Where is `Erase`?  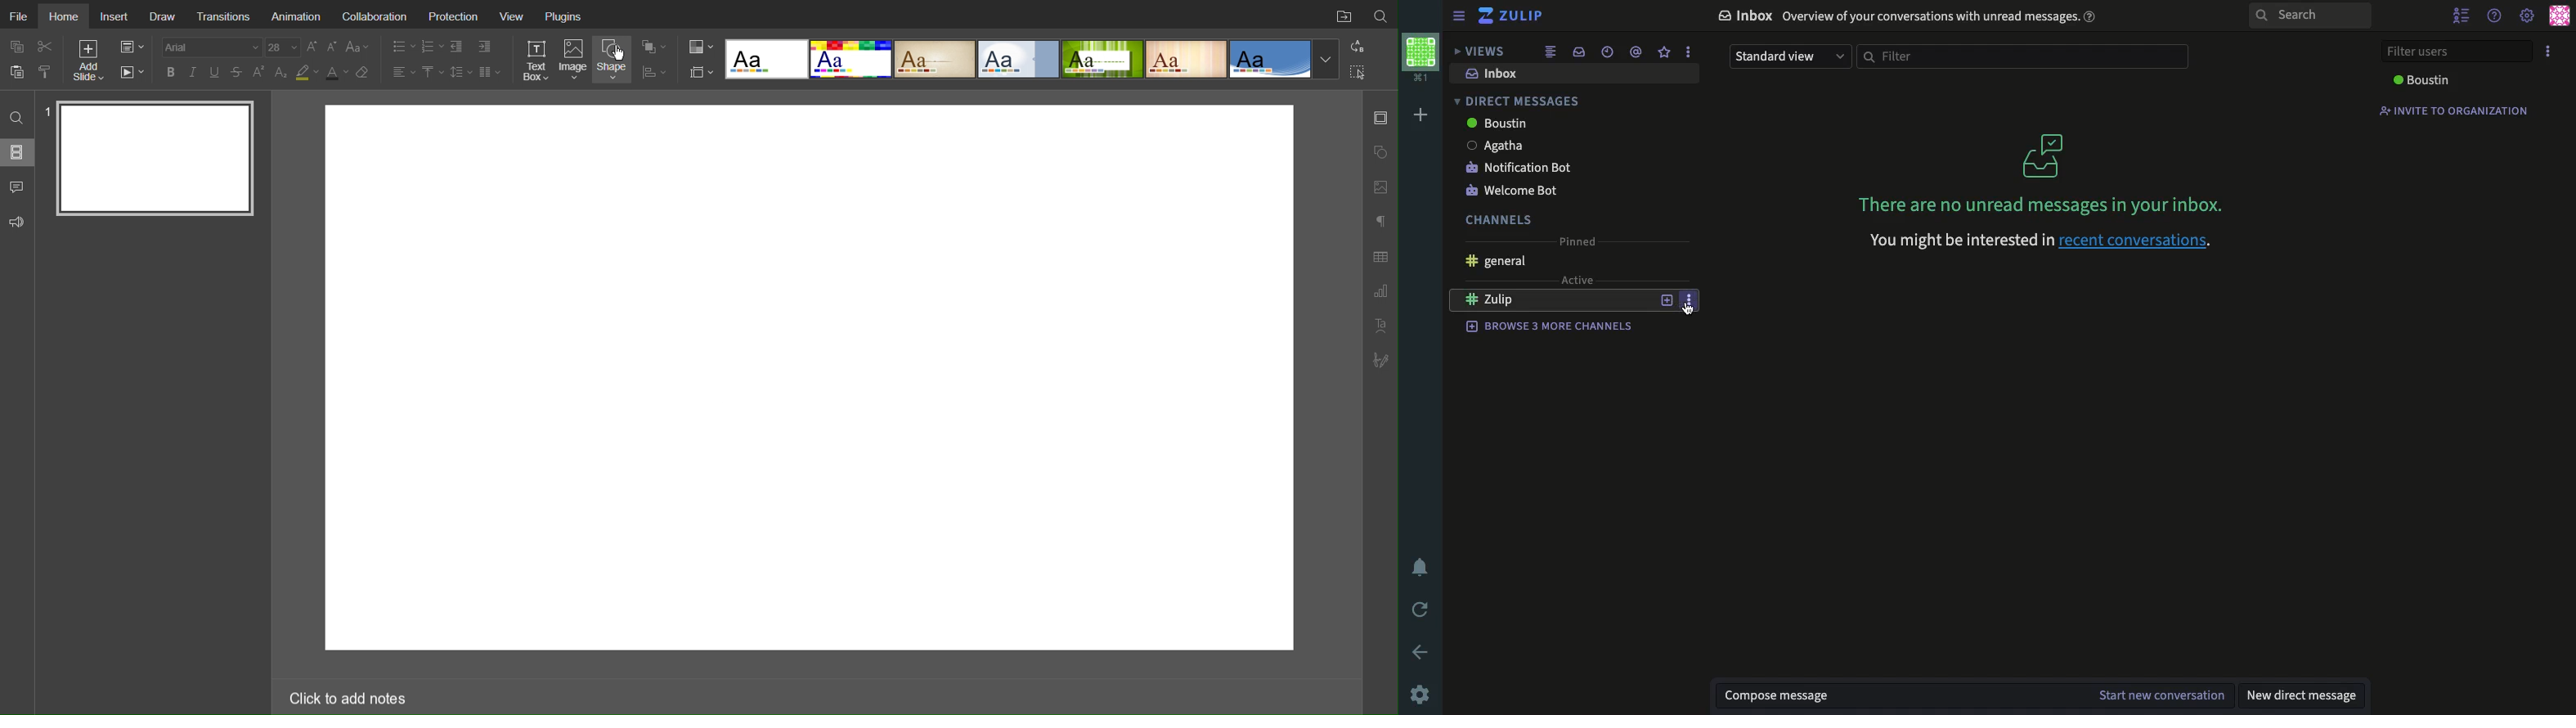
Erase is located at coordinates (365, 73).